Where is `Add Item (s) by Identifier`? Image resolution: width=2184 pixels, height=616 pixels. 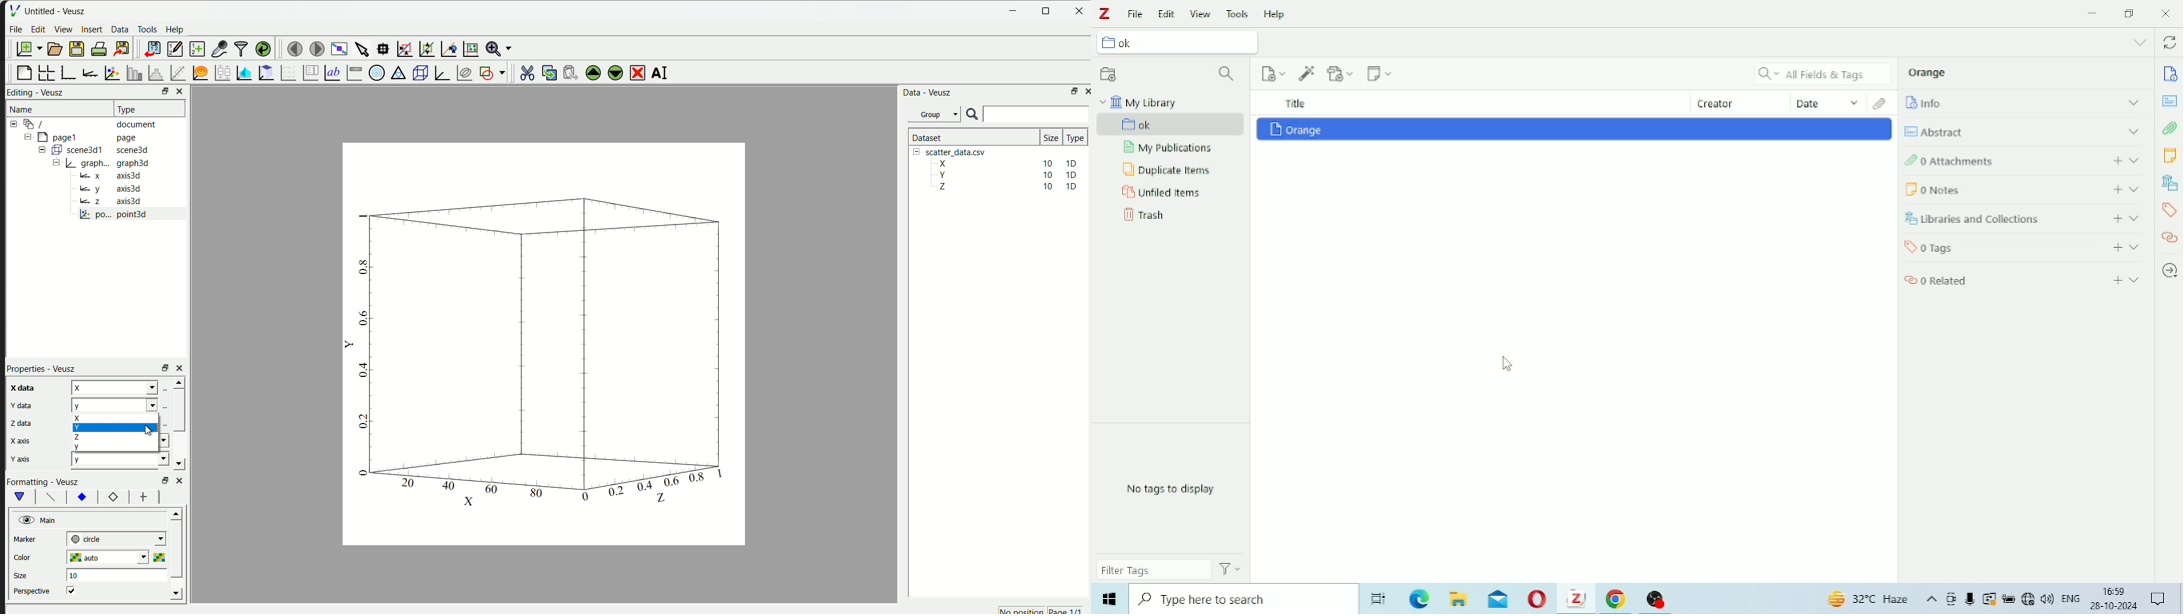
Add Item (s) by Identifier is located at coordinates (1308, 73).